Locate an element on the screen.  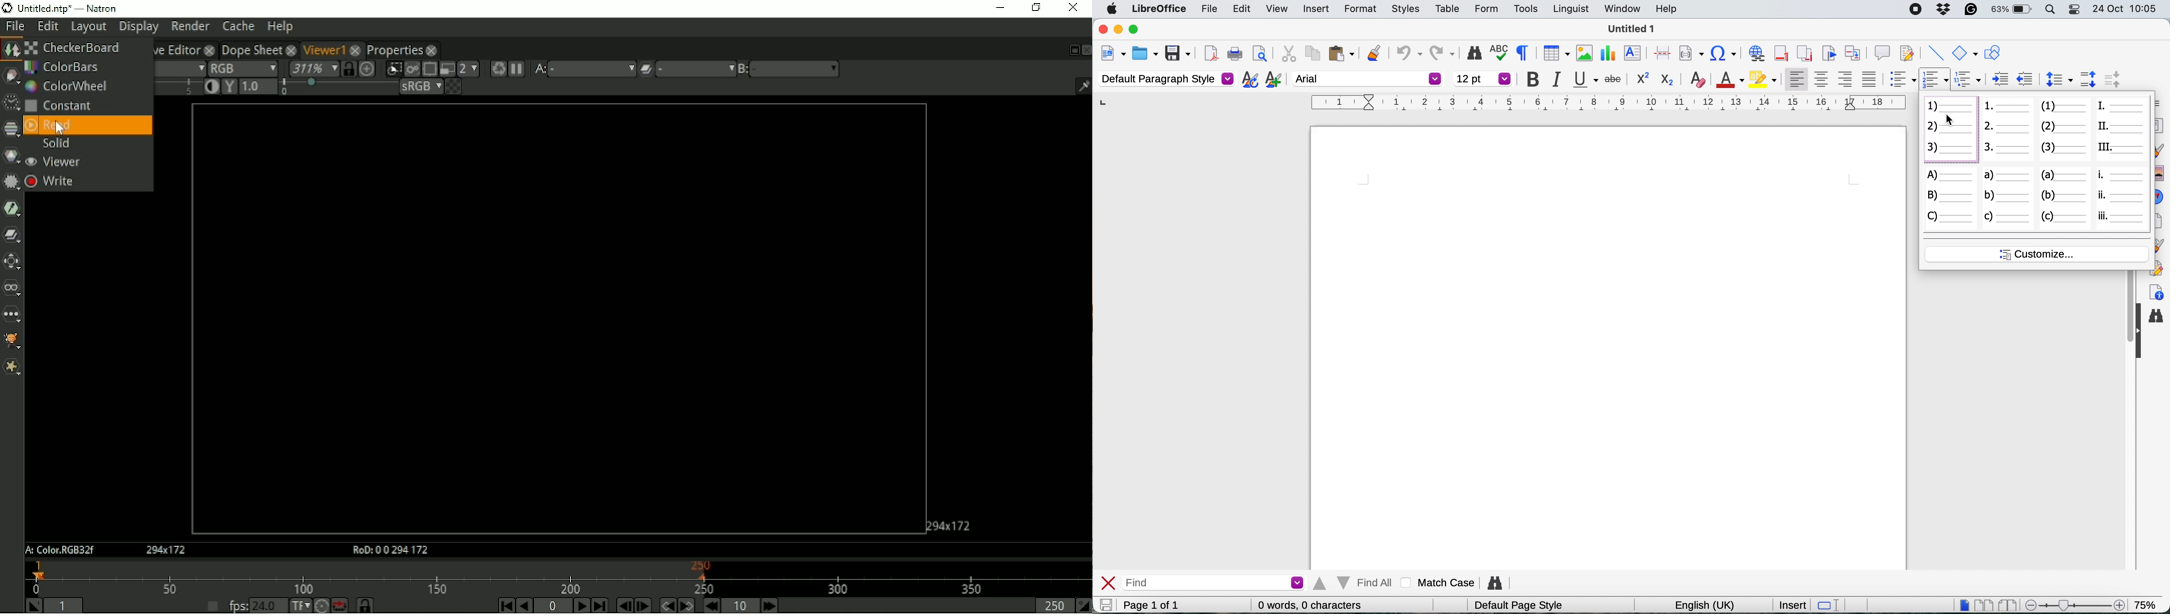
0 words, 0 characters is located at coordinates (1312, 605).